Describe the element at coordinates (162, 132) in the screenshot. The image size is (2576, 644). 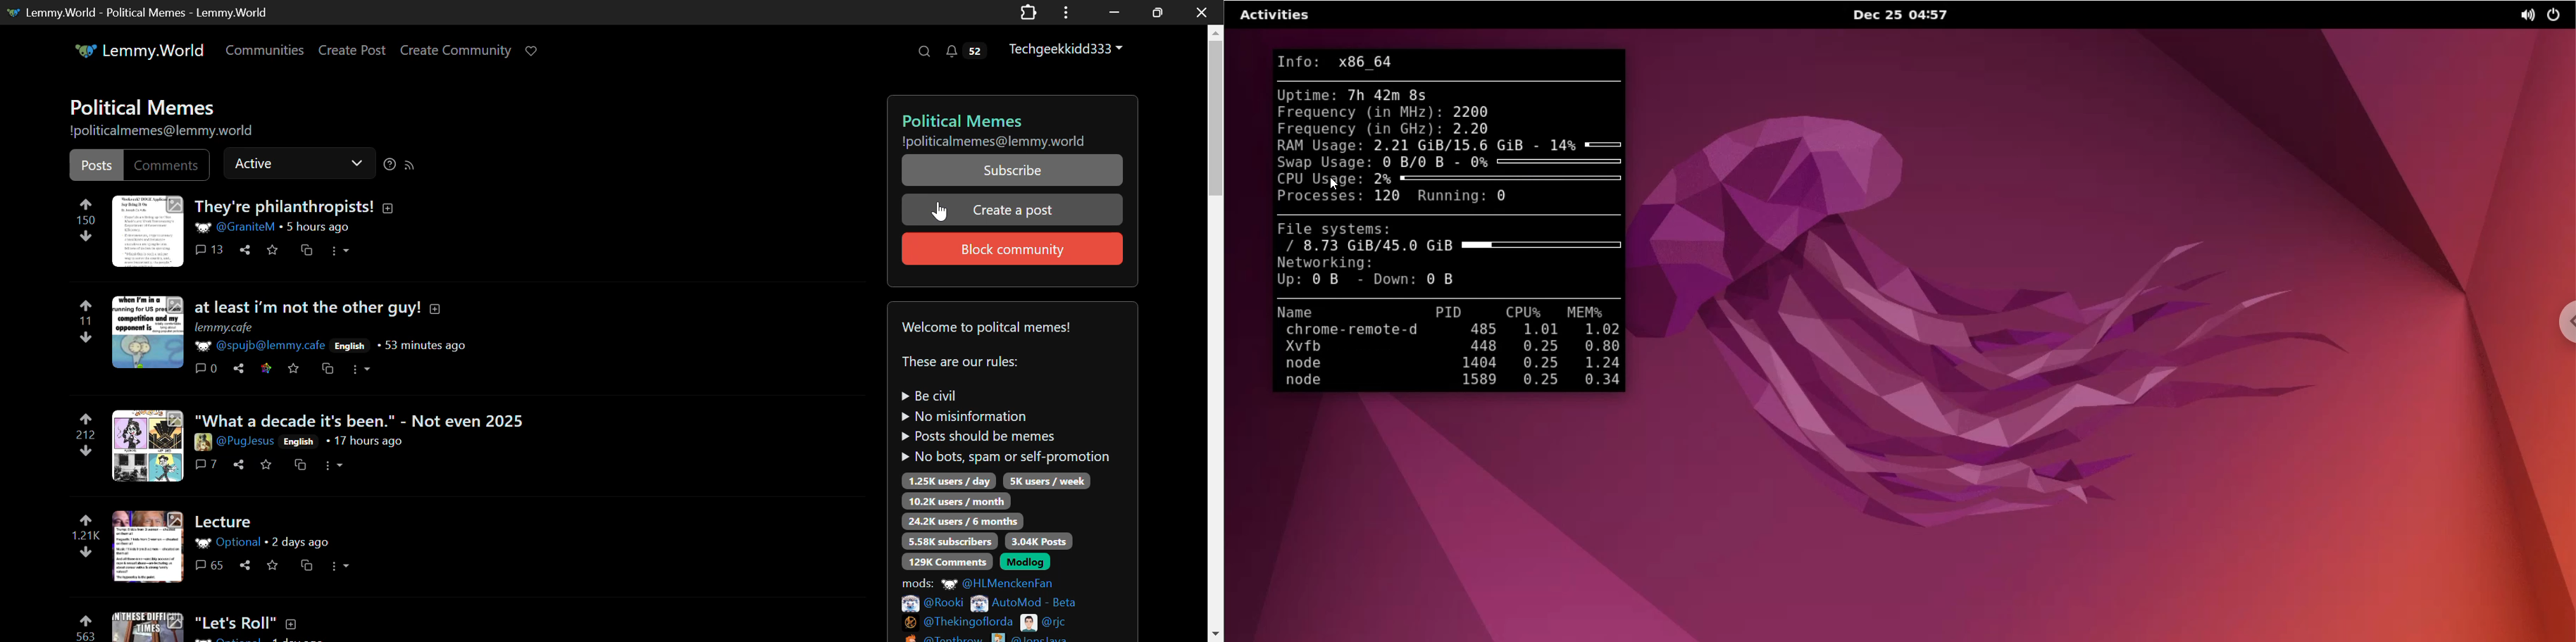
I see `!politicalmemes@lemmy.world` at that location.